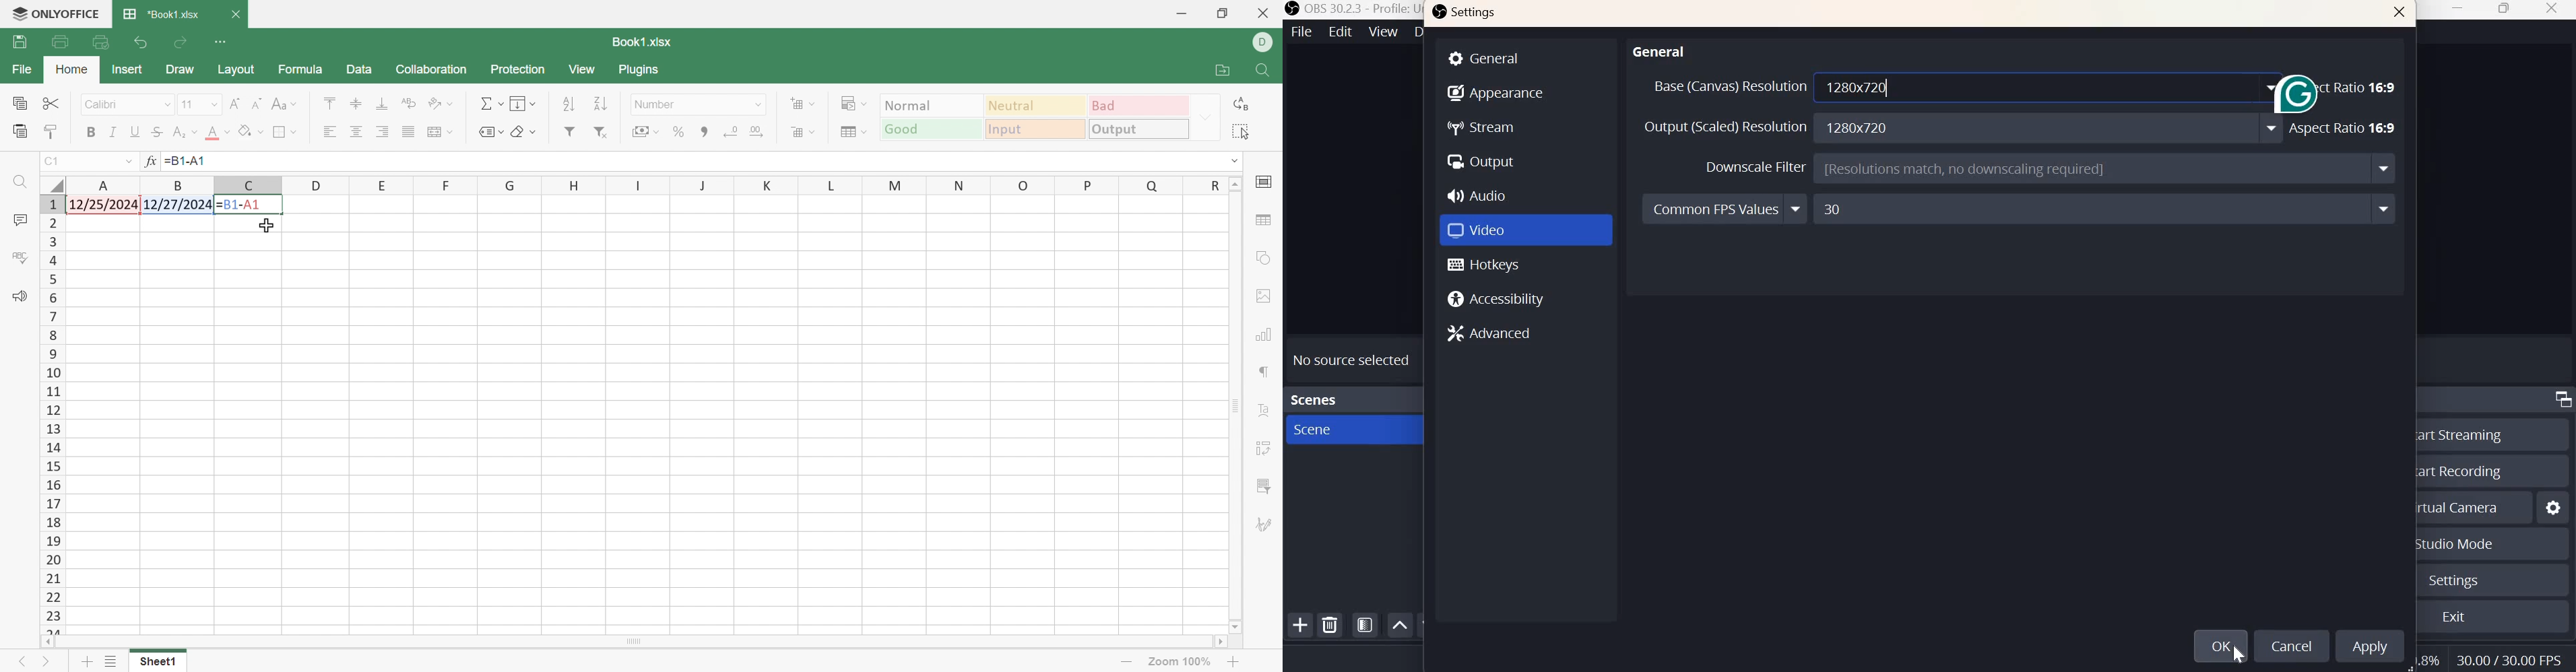 The width and height of the screenshot is (2576, 672). What do you see at coordinates (655, 642) in the screenshot?
I see `scroll bar` at bounding box center [655, 642].